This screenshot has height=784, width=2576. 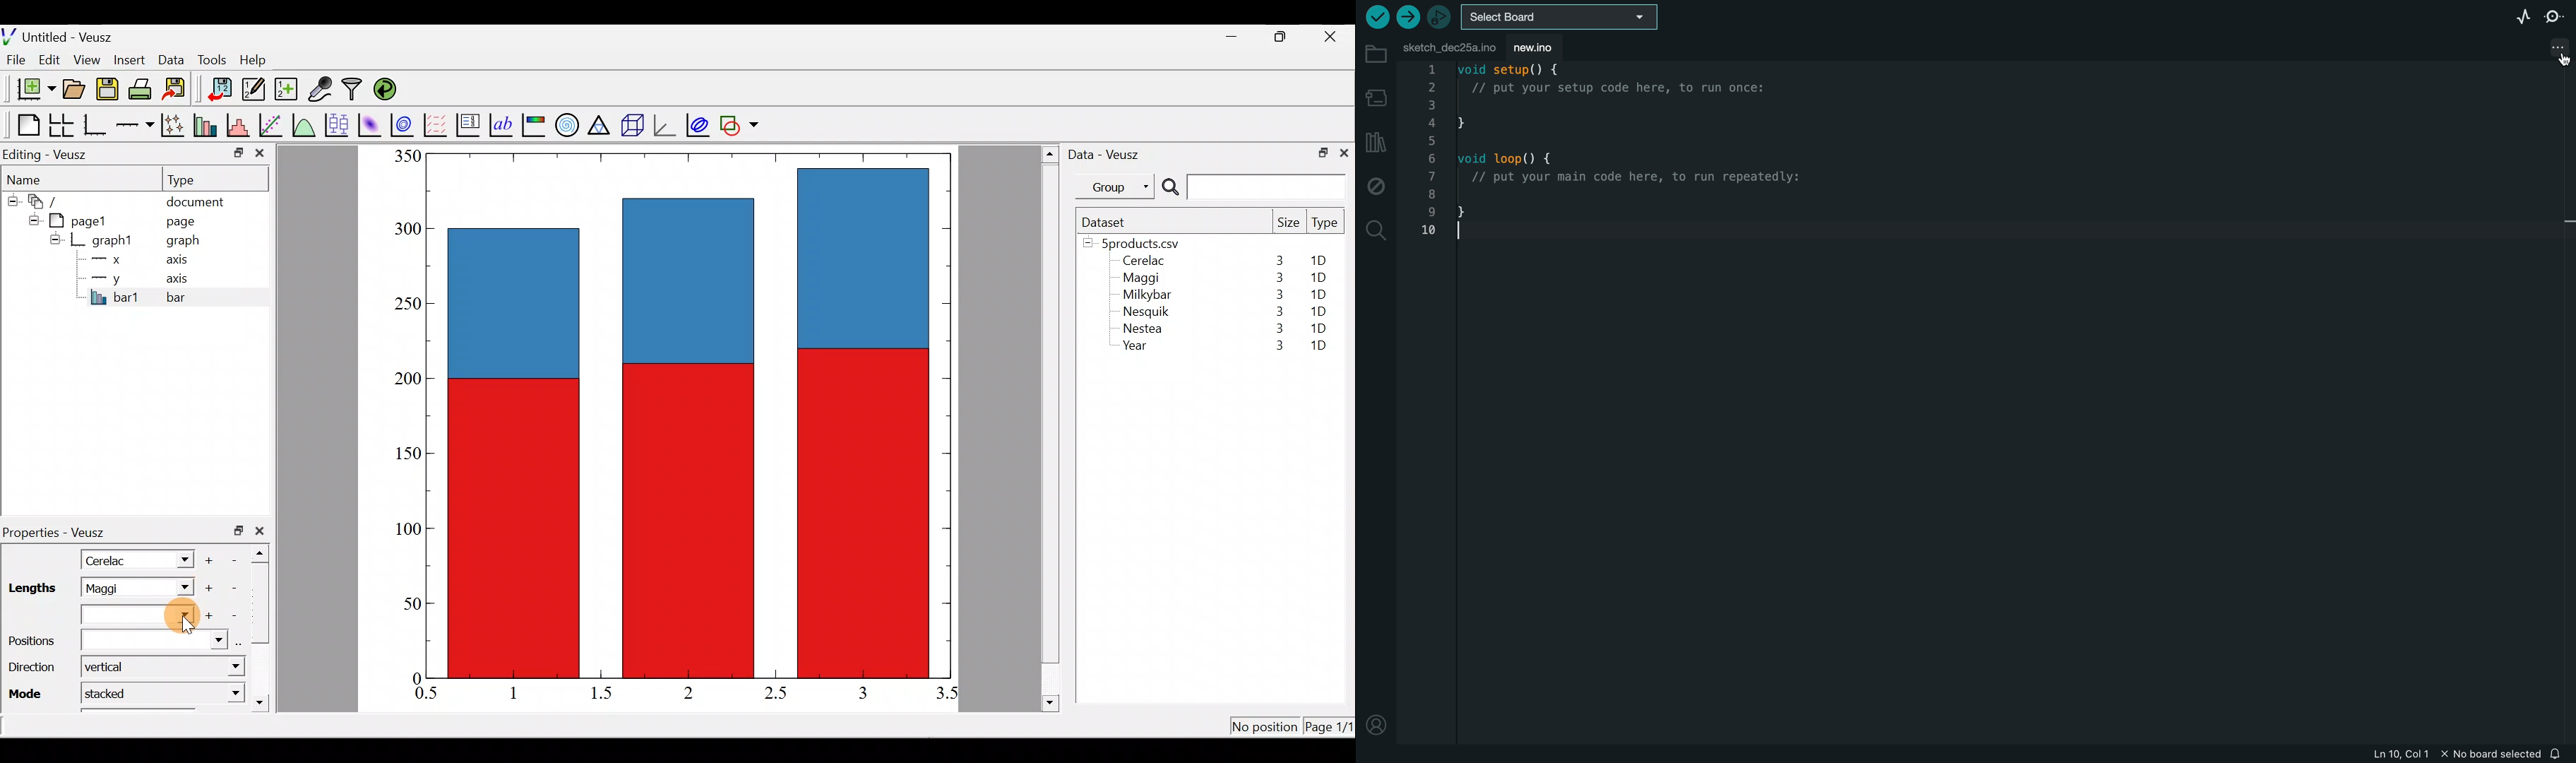 I want to click on file setting, so click(x=2548, y=47).